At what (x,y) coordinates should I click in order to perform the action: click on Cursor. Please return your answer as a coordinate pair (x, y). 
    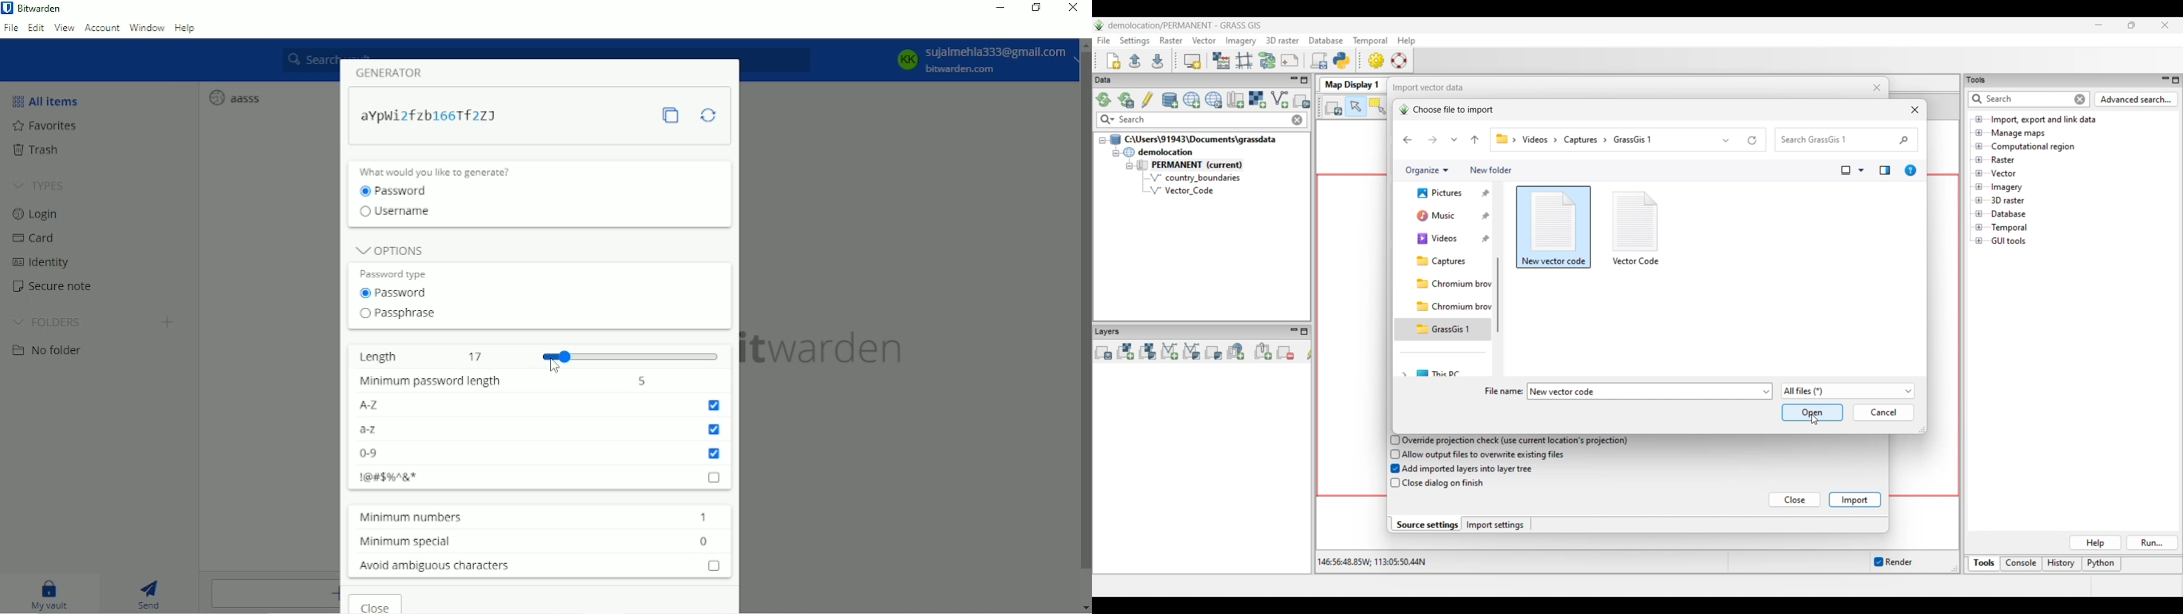
    Looking at the image, I should click on (555, 365).